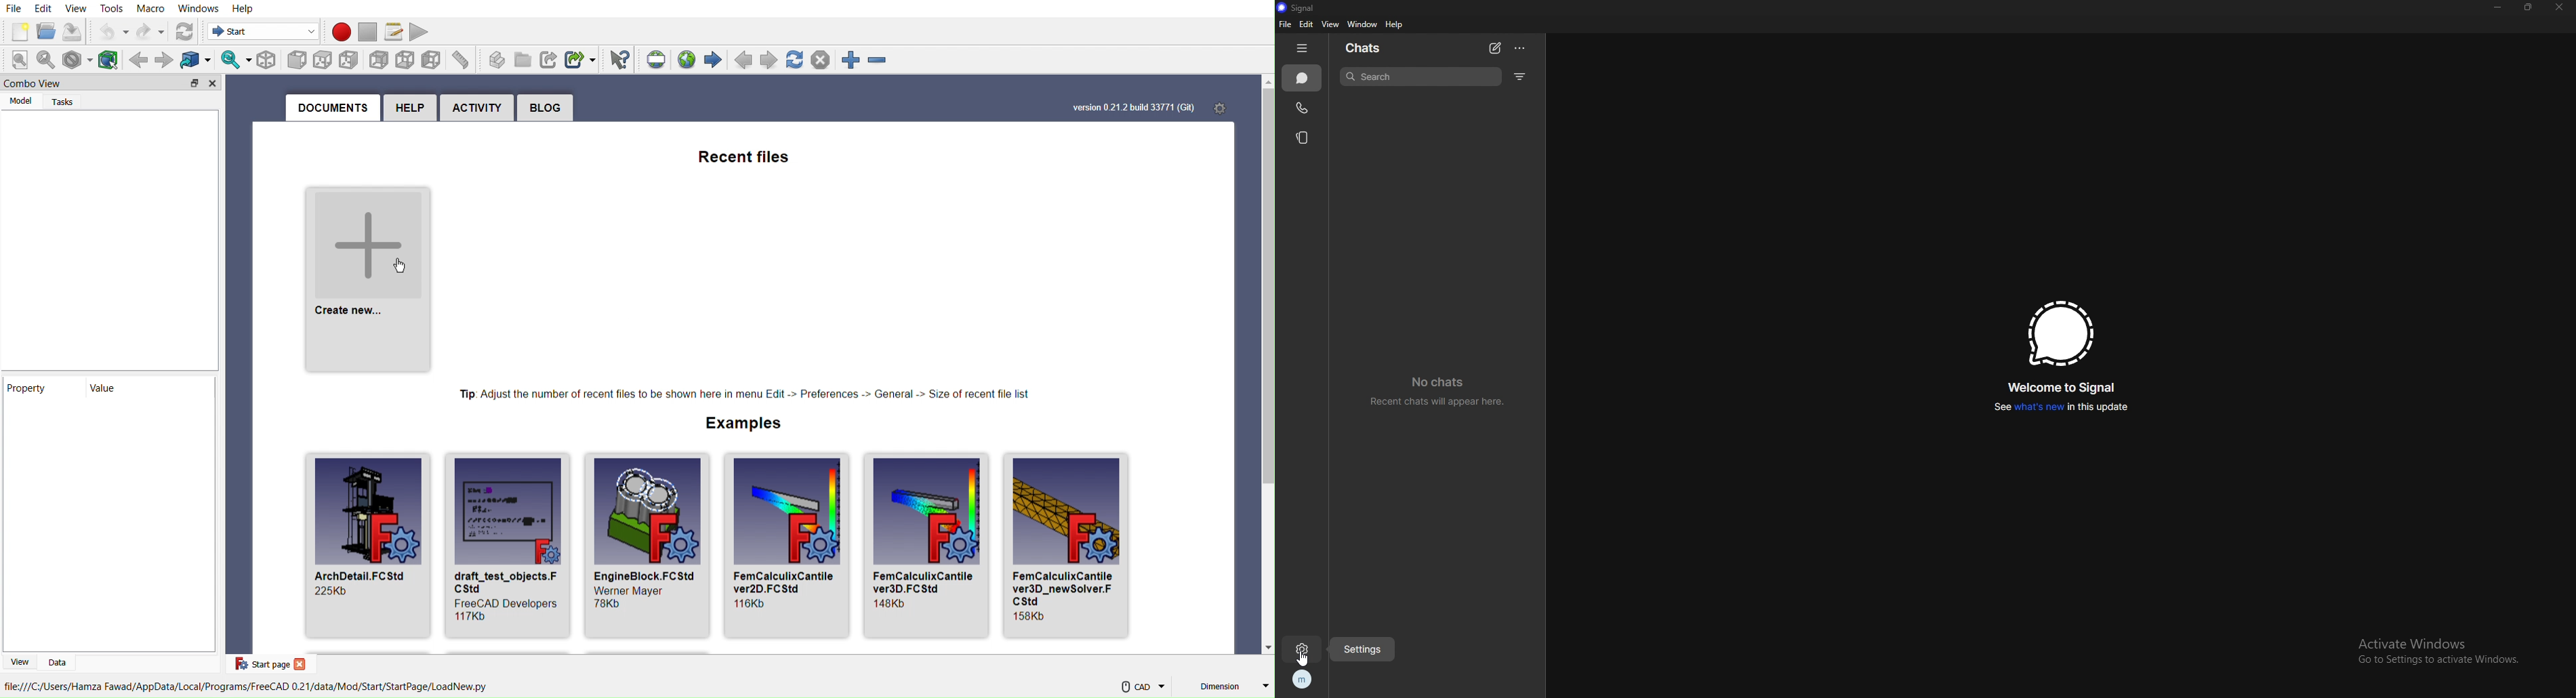  What do you see at coordinates (18, 31) in the screenshot?
I see `Create new document` at bounding box center [18, 31].